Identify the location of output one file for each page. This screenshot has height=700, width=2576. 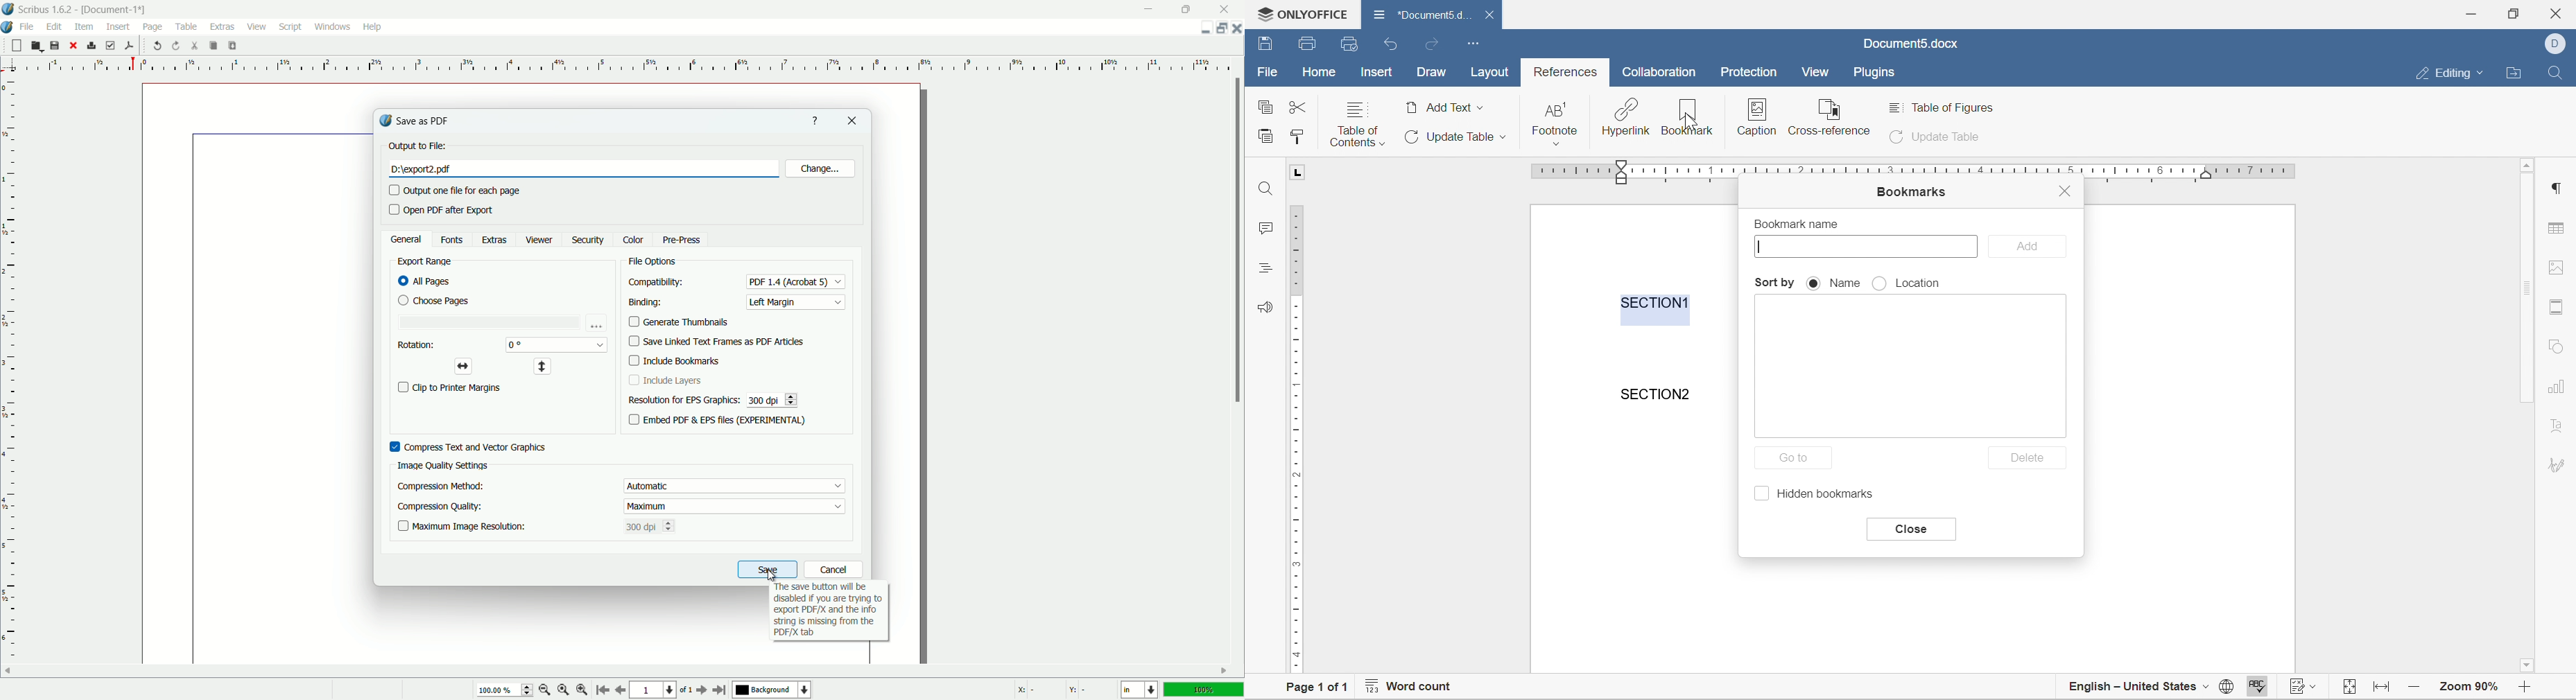
(453, 191).